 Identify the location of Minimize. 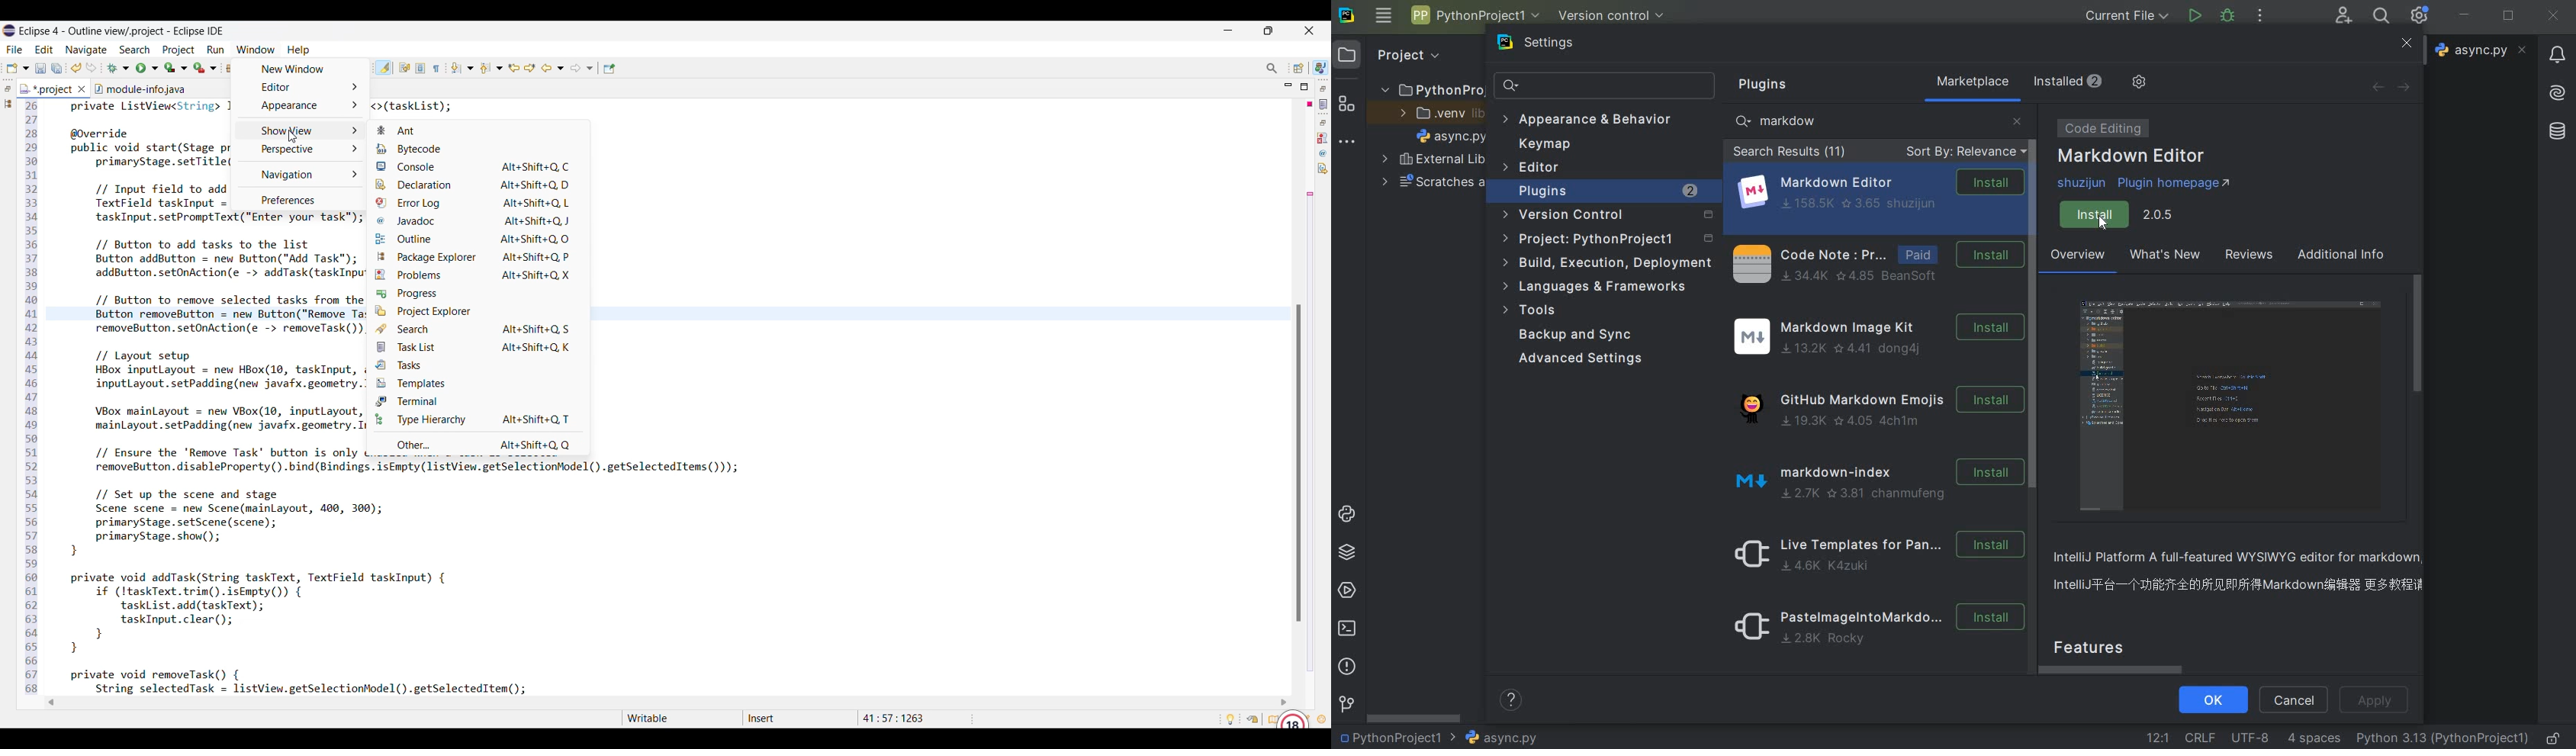
(1289, 86).